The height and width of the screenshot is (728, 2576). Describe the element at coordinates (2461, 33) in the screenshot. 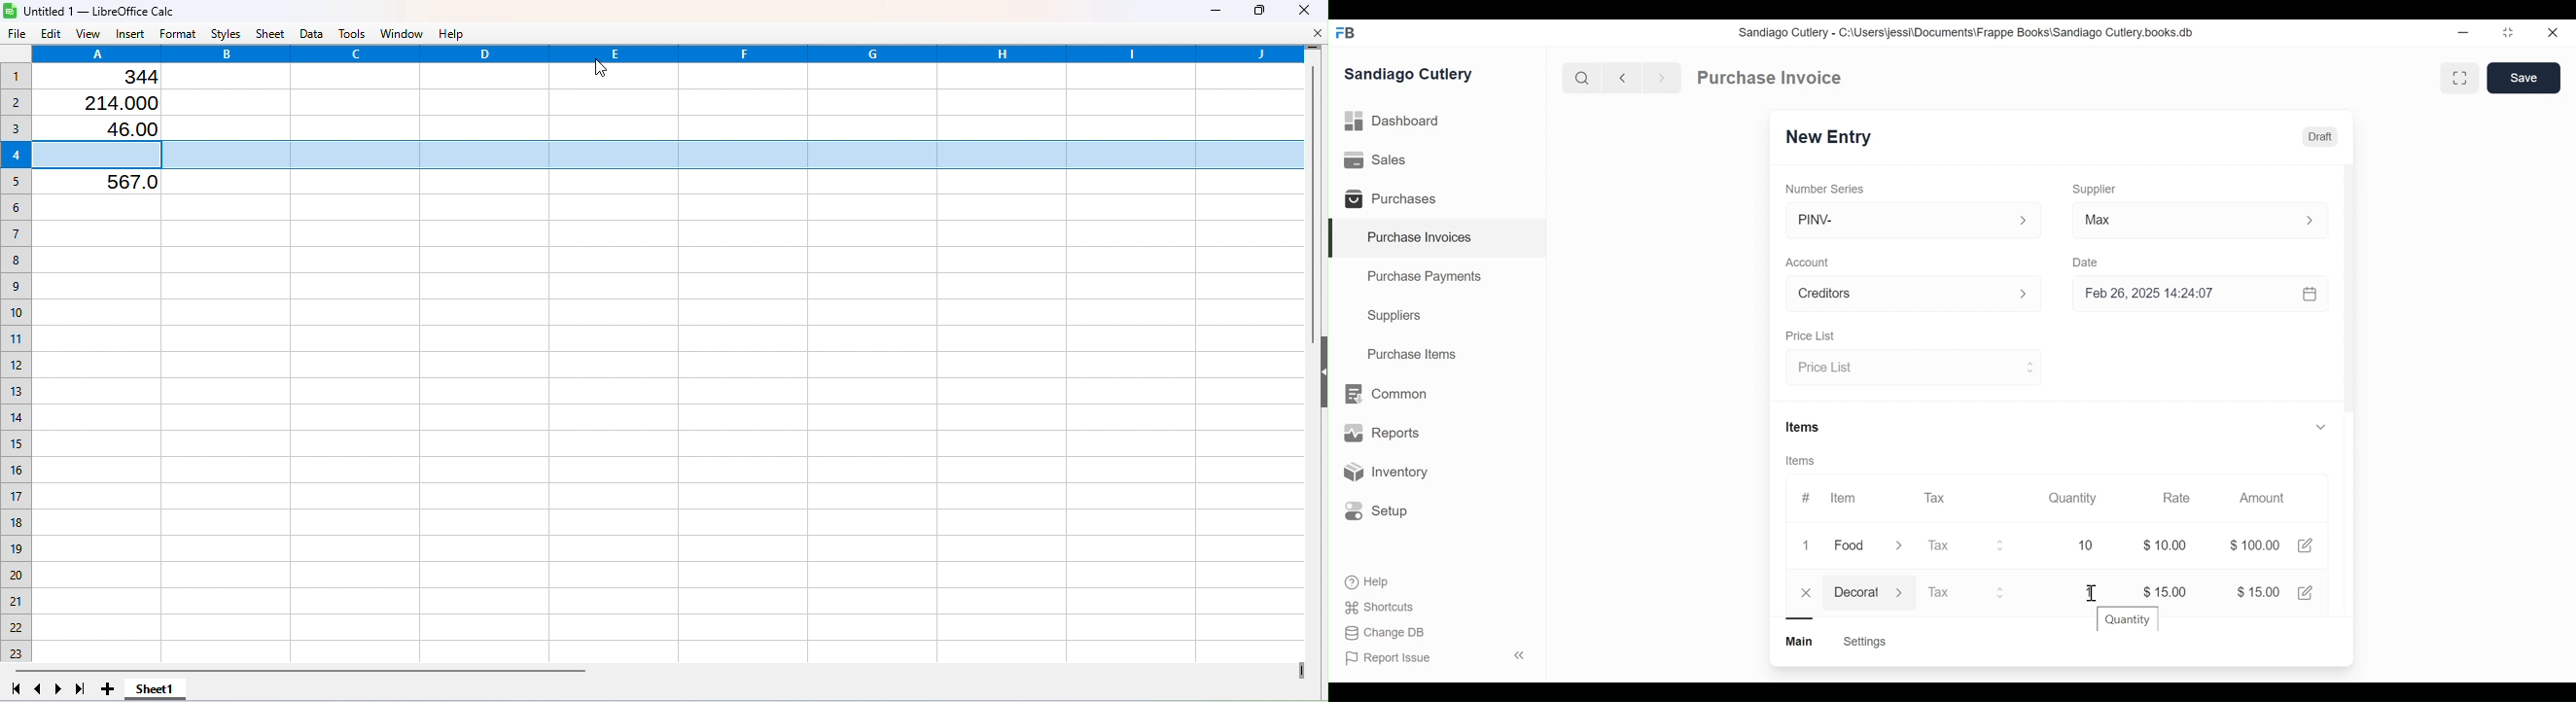

I see `Minimize` at that location.